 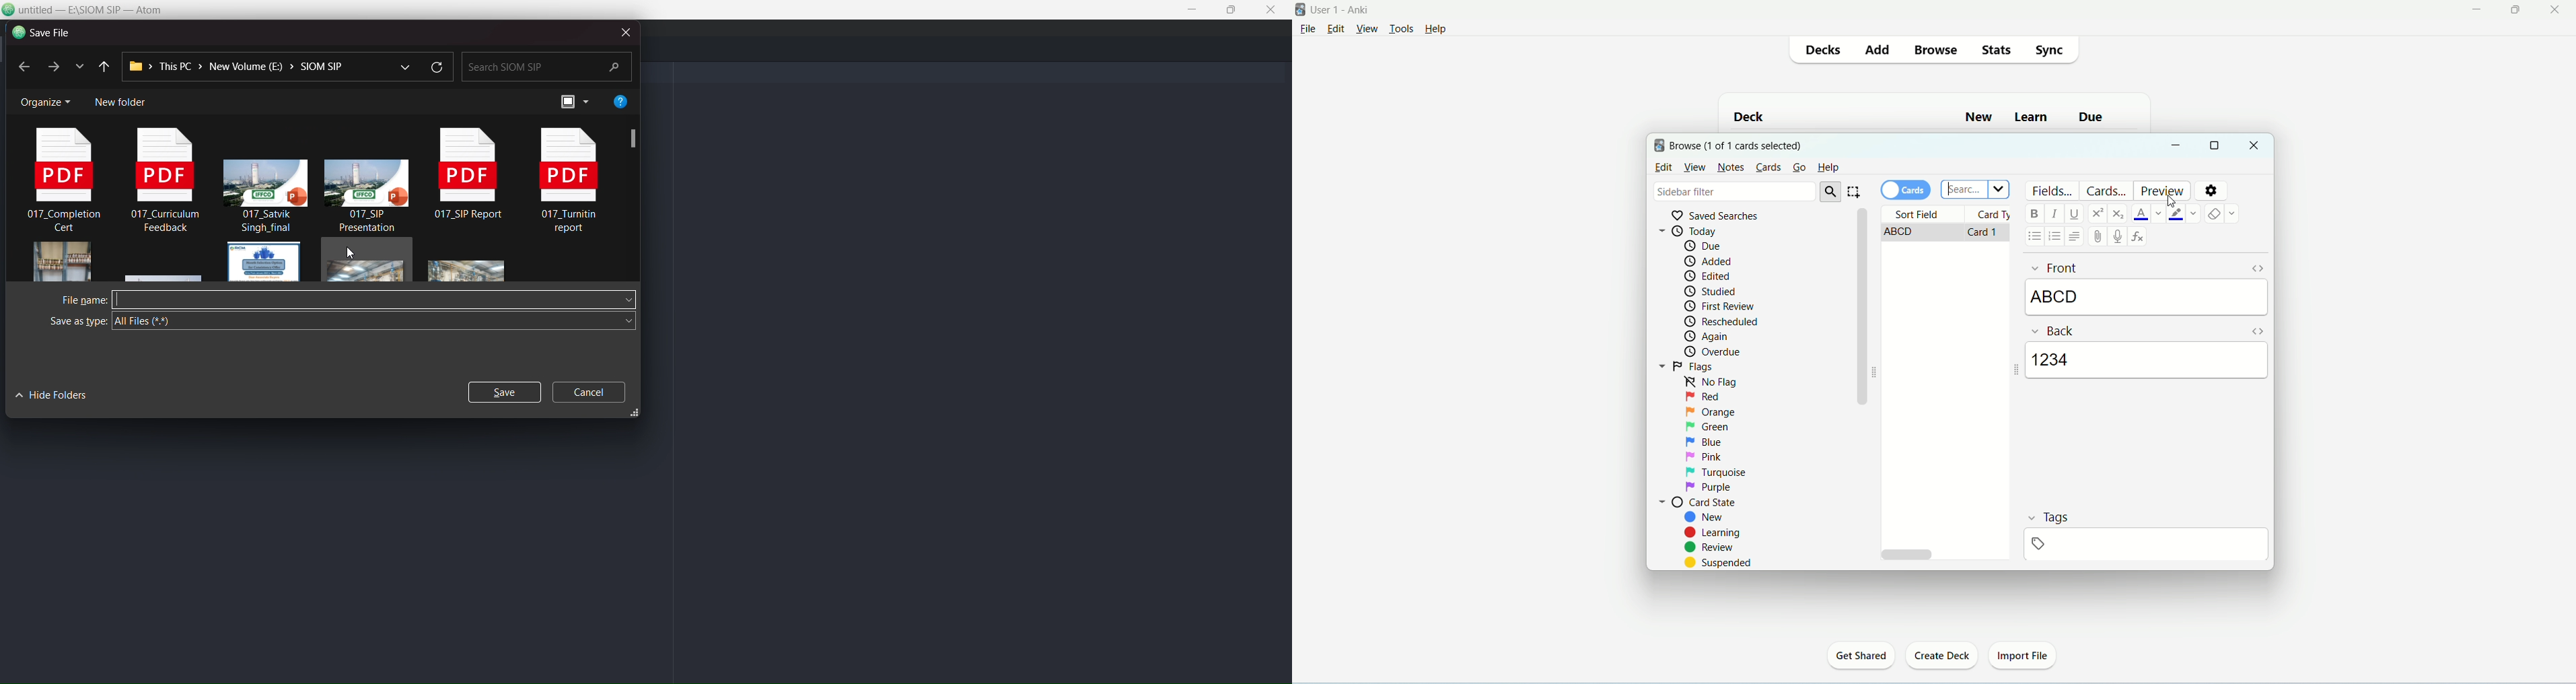 What do you see at coordinates (1713, 533) in the screenshot?
I see `learning` at bounding box center [1713, 533].